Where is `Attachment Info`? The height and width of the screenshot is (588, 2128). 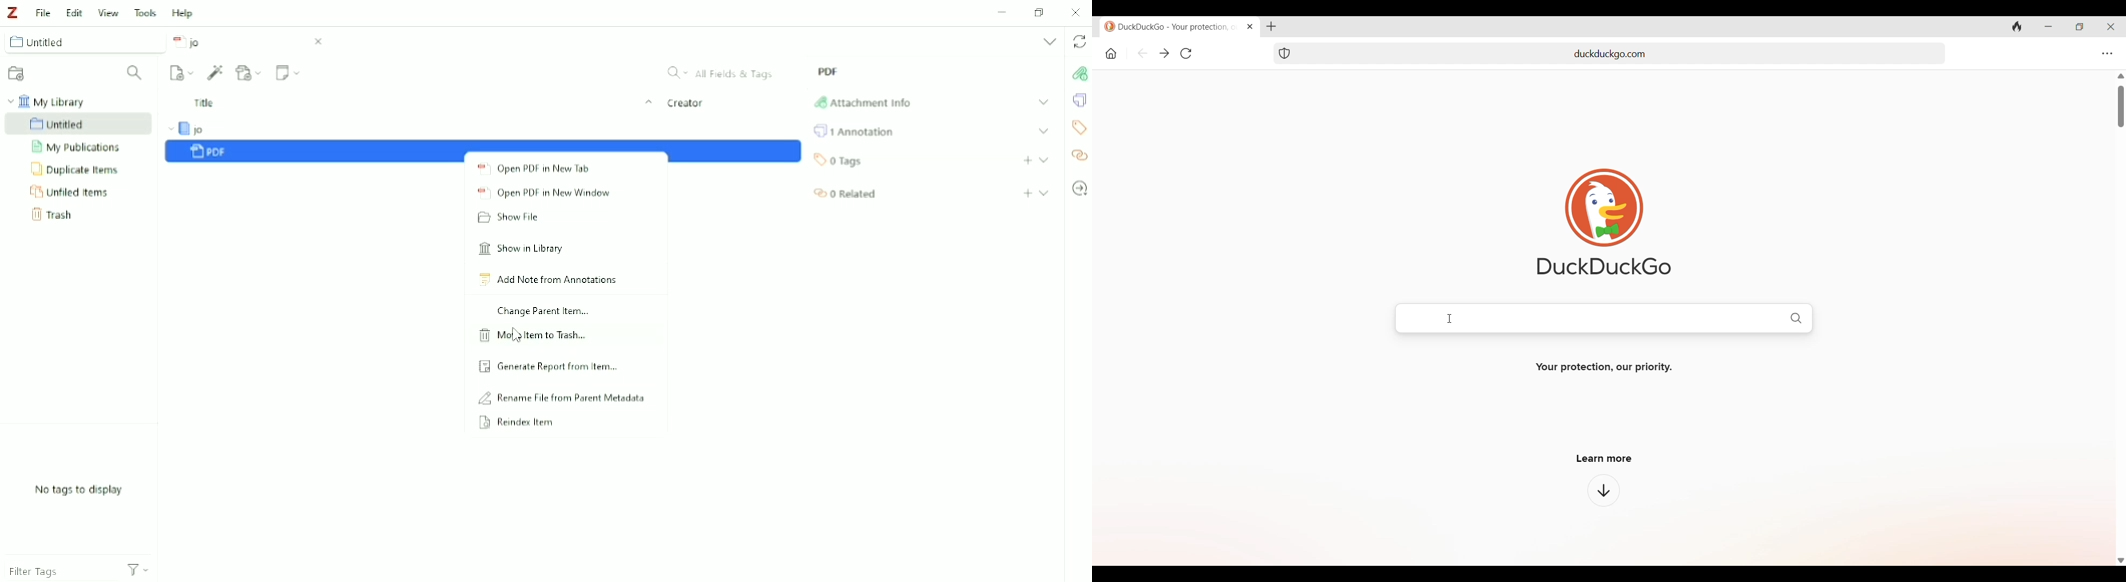 Attachment Info is located at coordinates (1076, 74).